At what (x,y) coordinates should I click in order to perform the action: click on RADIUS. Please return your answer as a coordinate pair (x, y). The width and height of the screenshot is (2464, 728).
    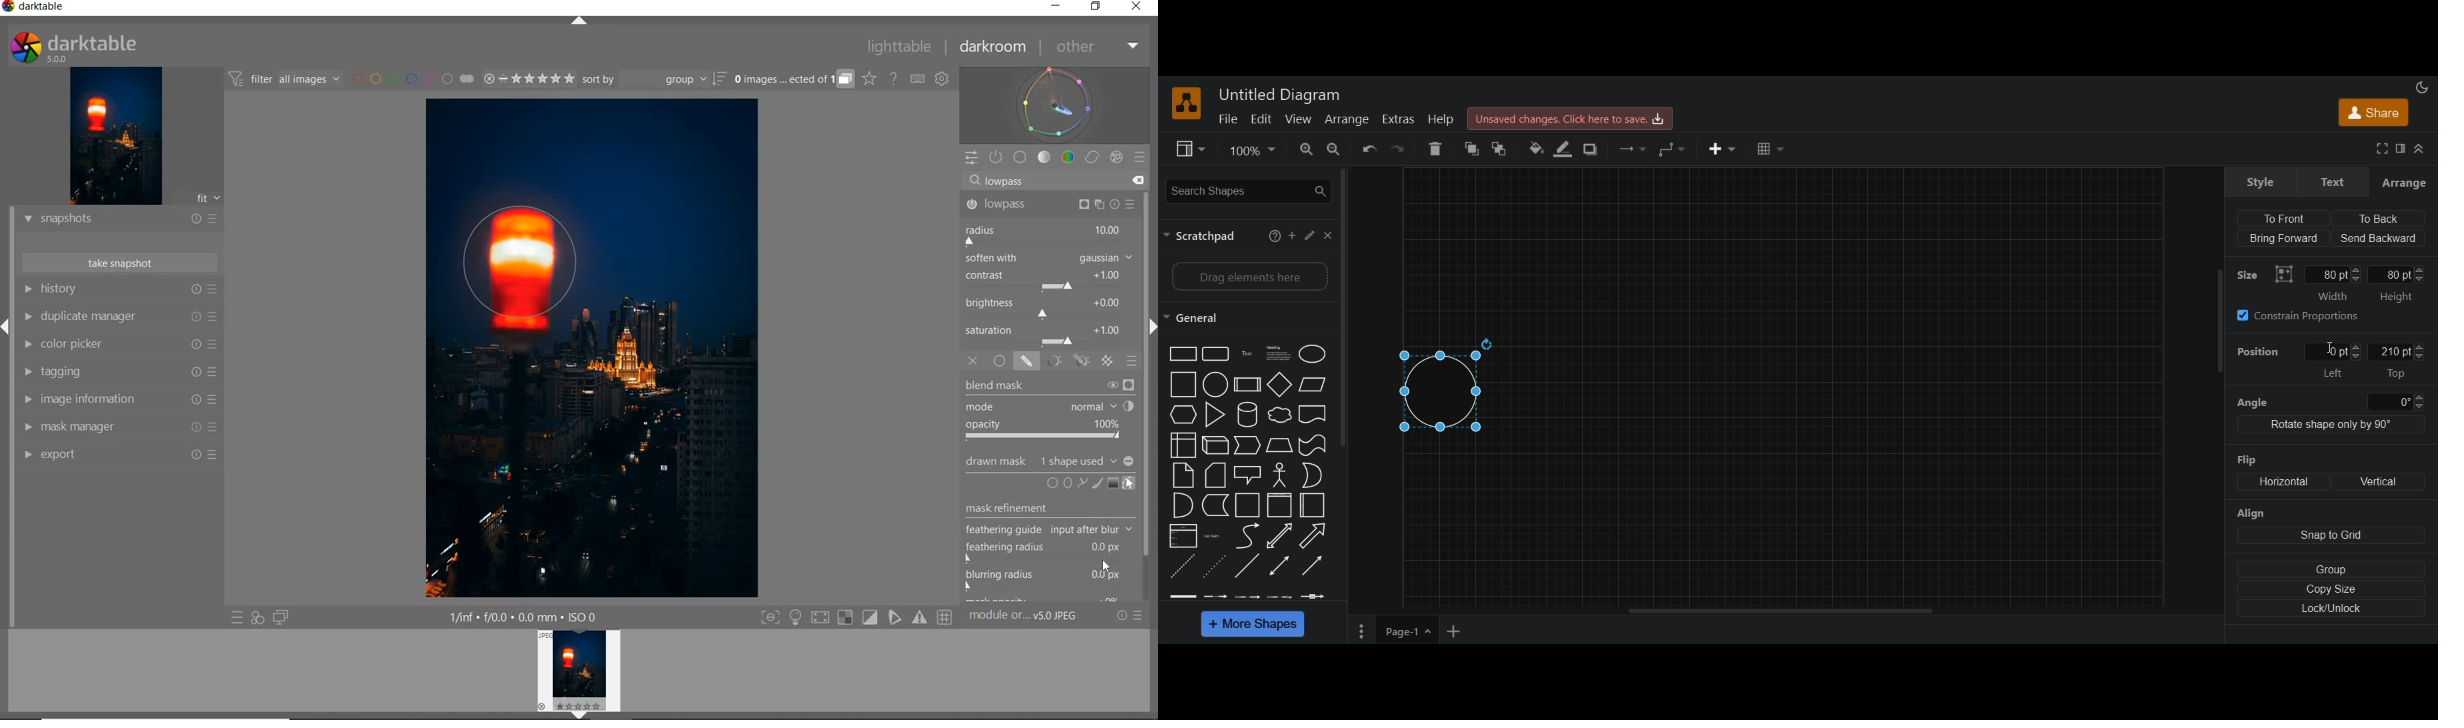
    Looking at the image, I should click on (1048, 234).